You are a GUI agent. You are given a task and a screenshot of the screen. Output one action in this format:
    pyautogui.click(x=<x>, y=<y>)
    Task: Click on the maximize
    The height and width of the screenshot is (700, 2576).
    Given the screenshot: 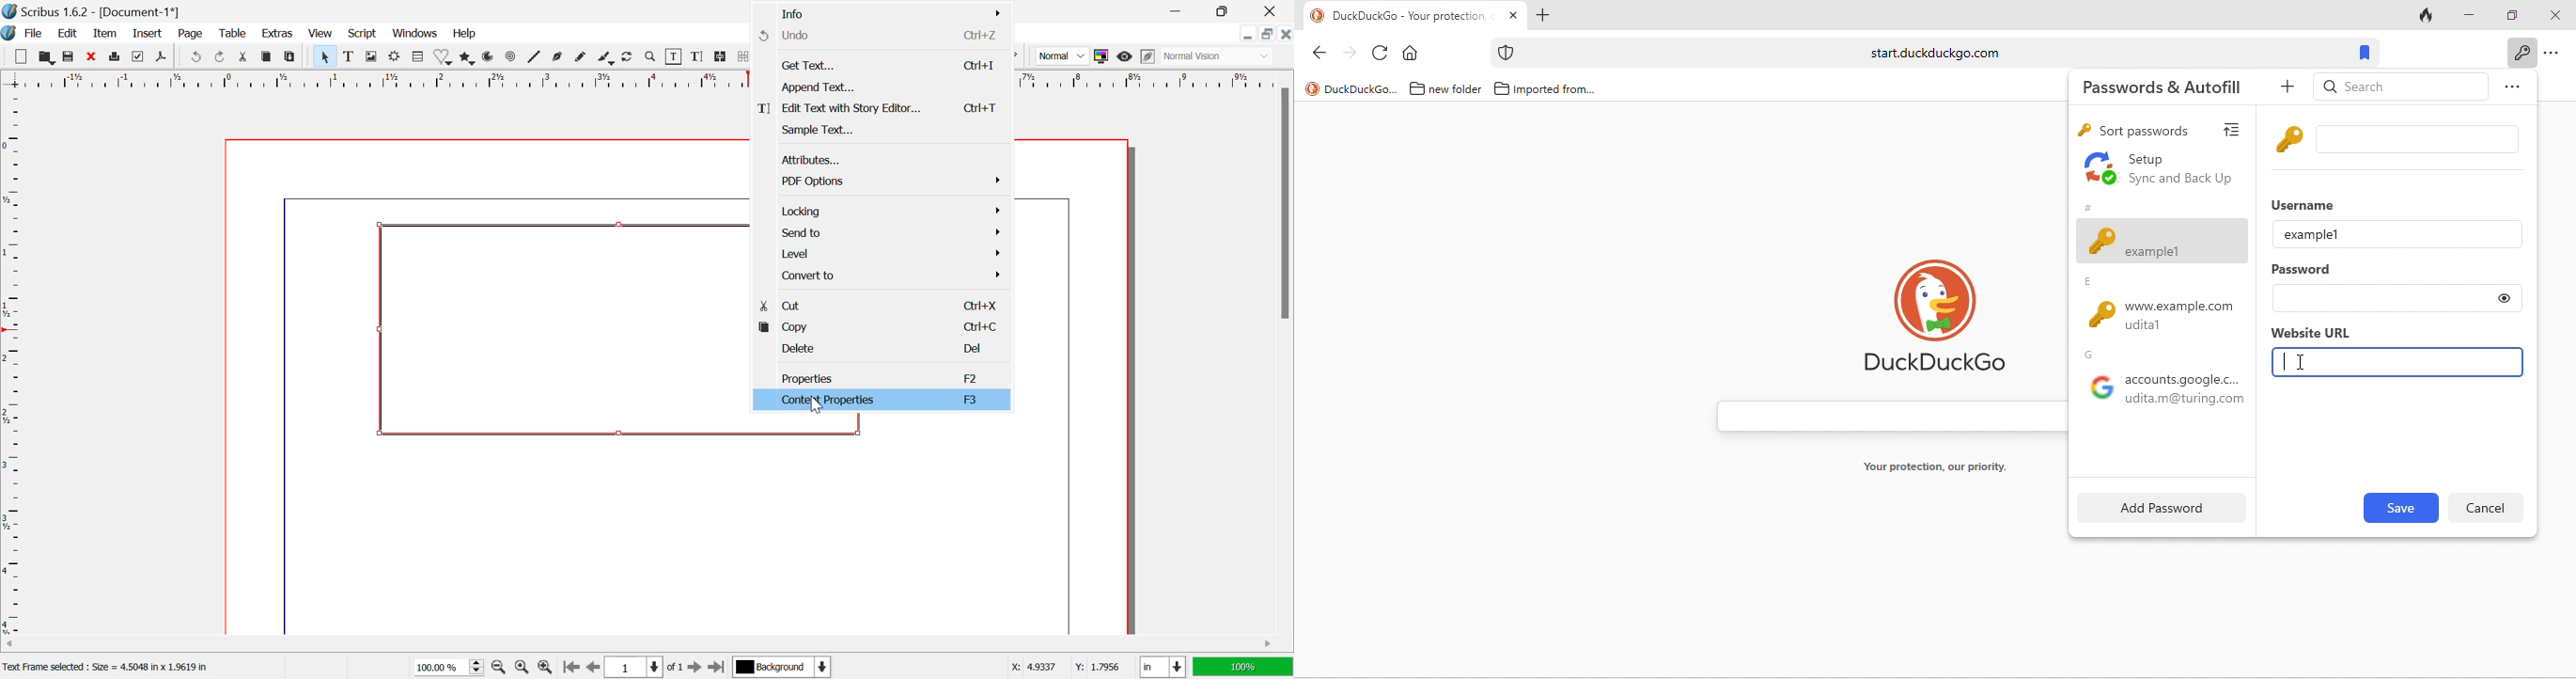 What is the action you would take?
    pyautogui.click(x=2508, y=13)
    